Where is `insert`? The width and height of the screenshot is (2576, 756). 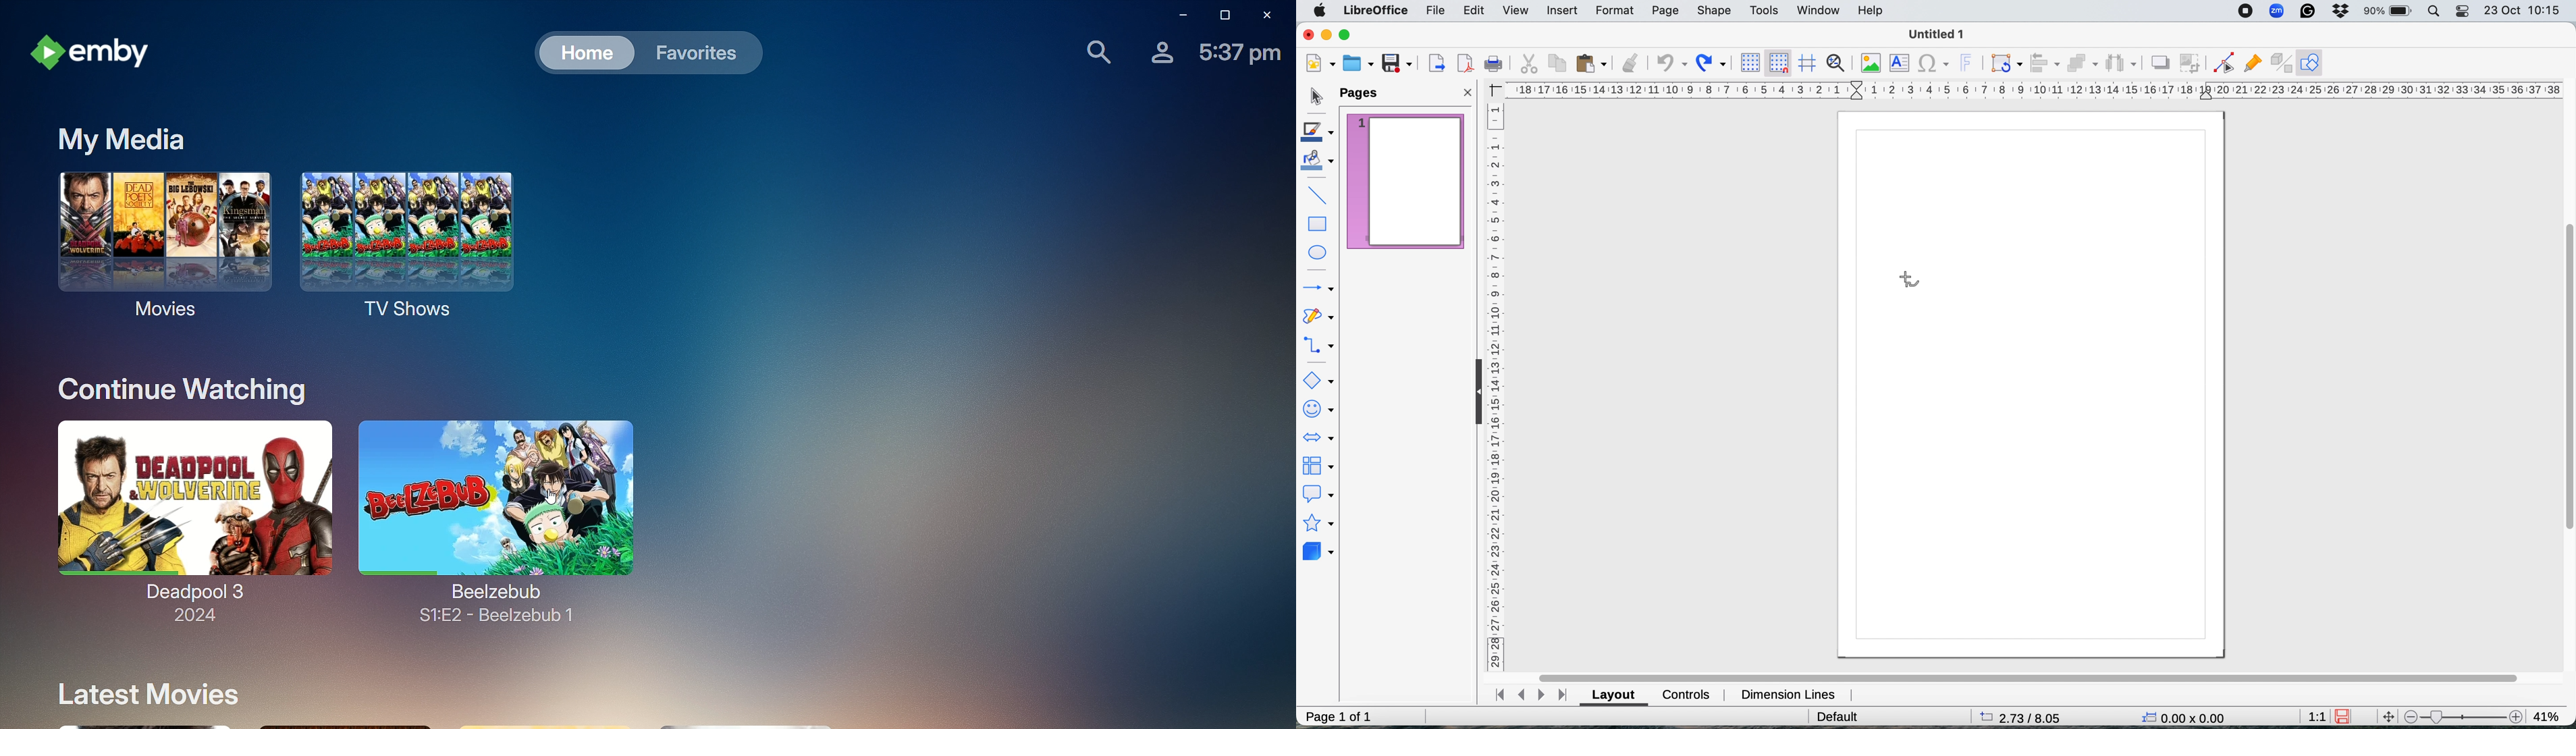 insert is located at coordinates (1564, 12).